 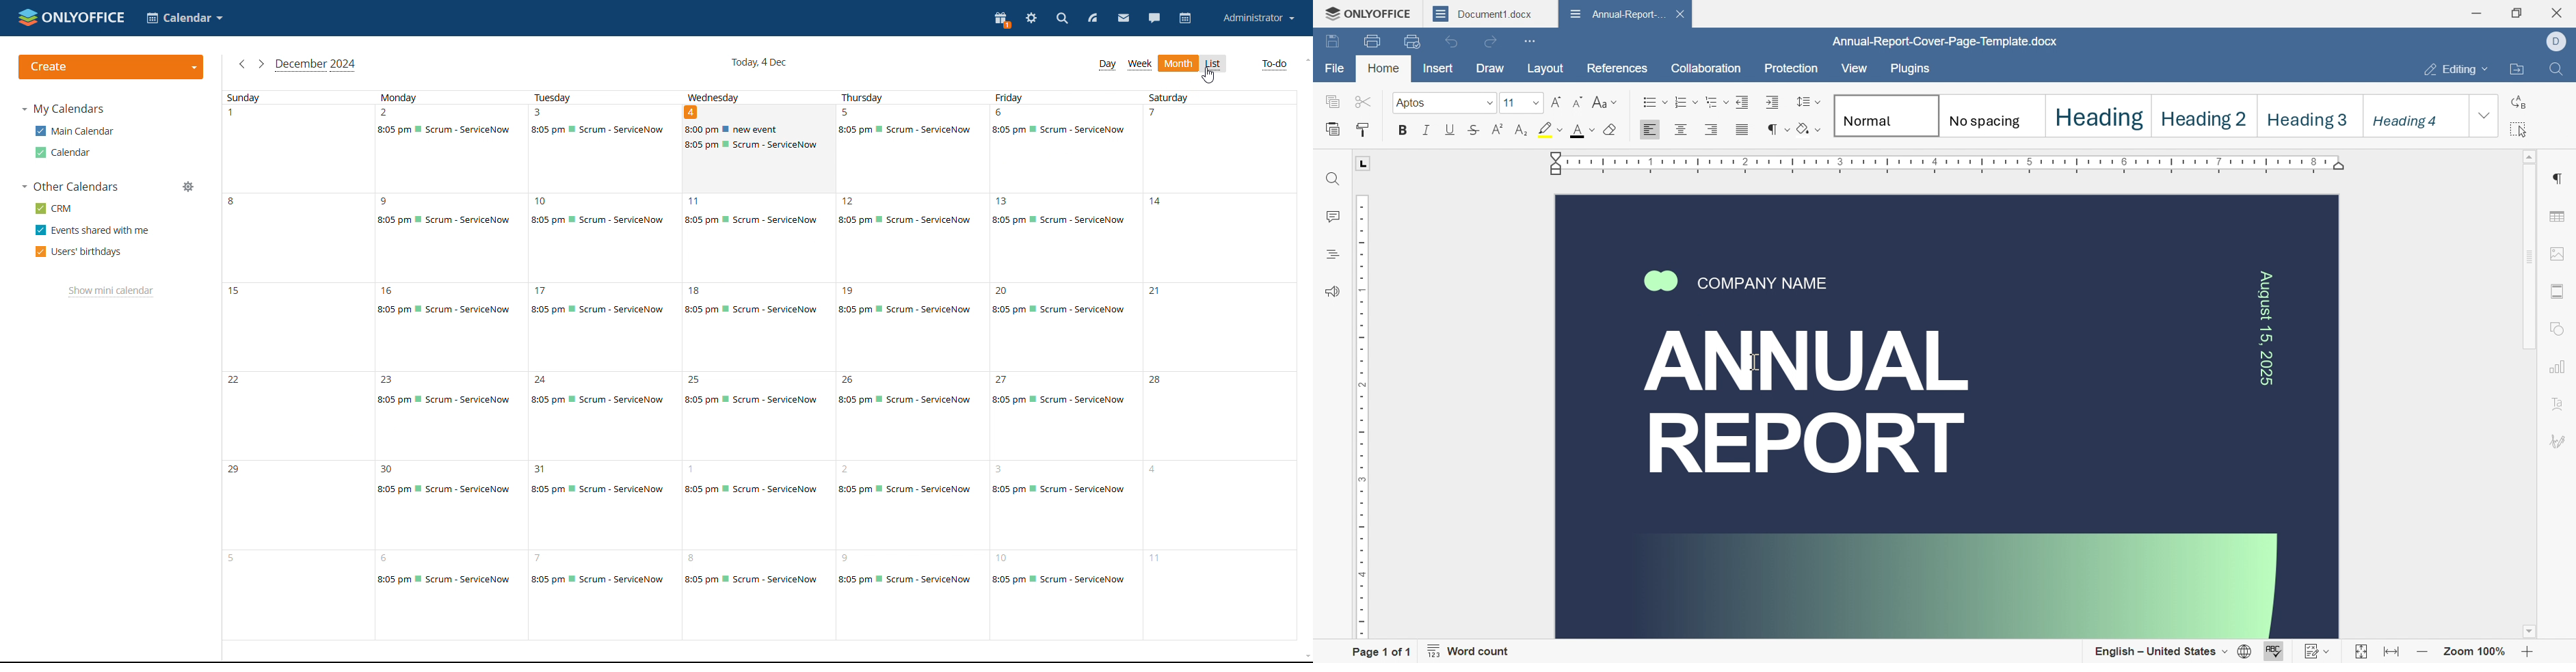 I want to click on multilevel list, so click(x=1718, y=102).